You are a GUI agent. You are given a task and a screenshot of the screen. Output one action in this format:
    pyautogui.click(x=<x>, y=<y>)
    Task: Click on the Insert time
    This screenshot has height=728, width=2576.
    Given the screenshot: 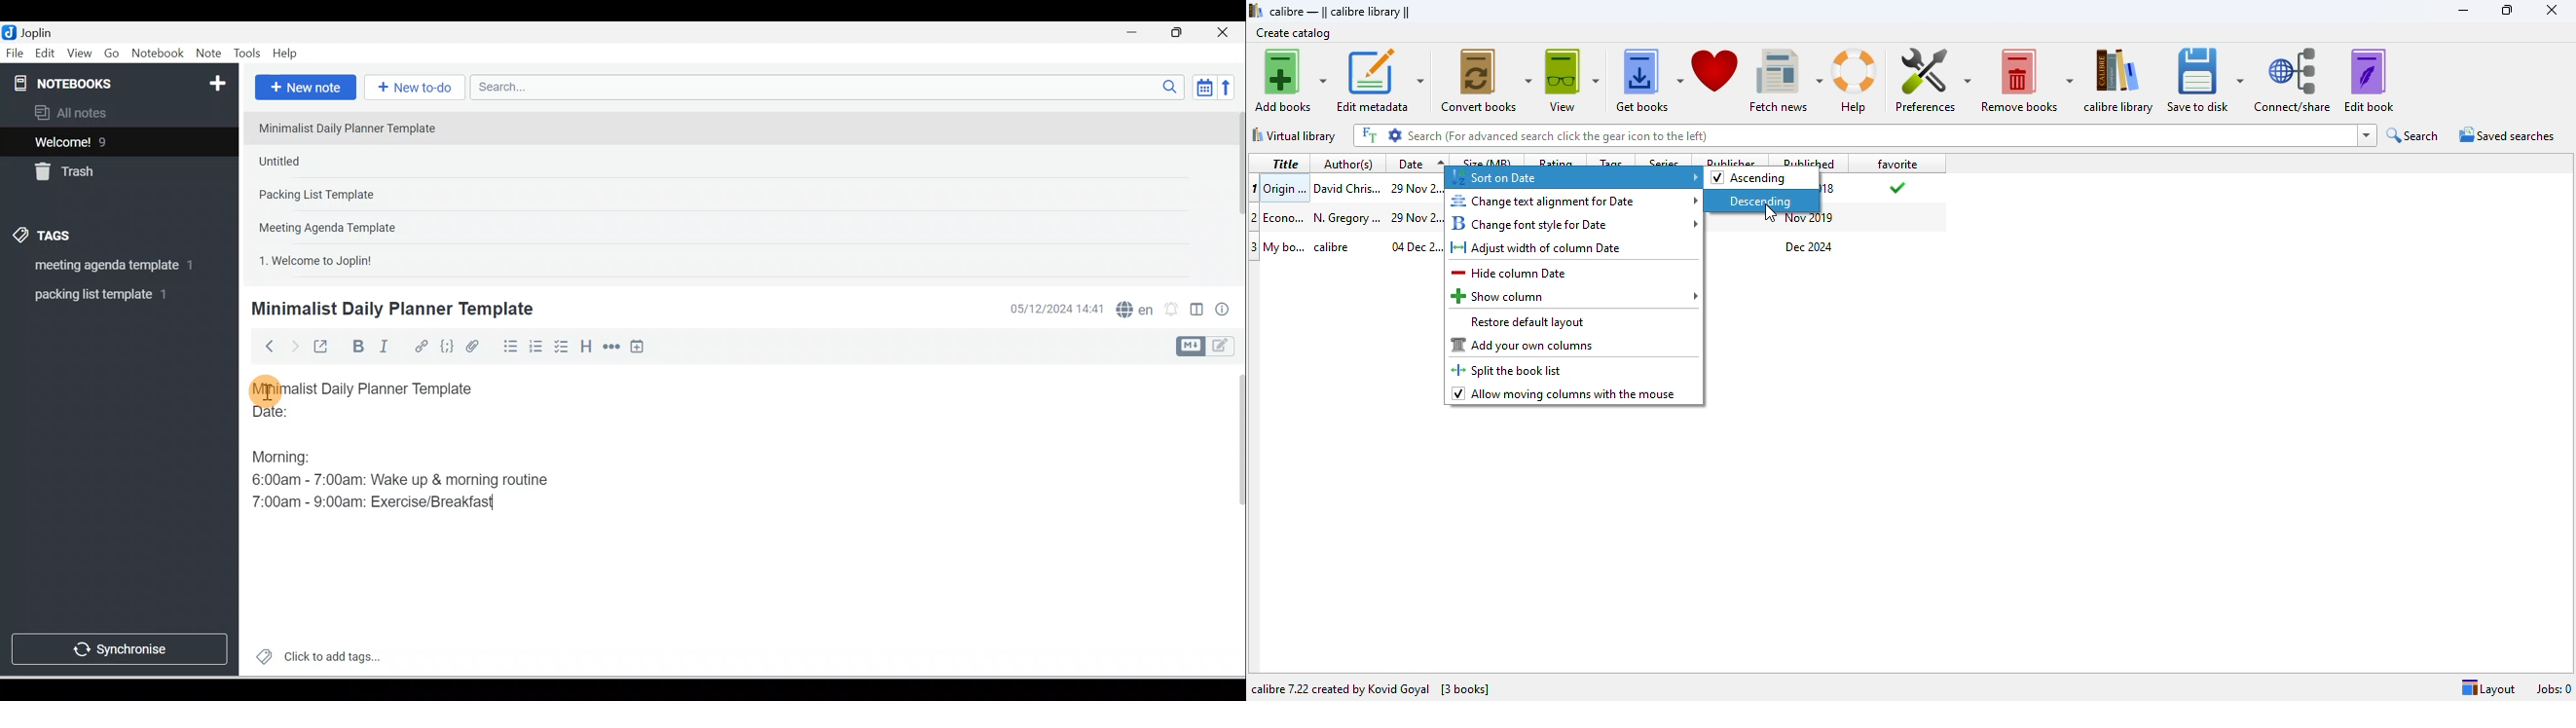 What is the action you would take?
    pyautogui.click(x=637, y=347)
    